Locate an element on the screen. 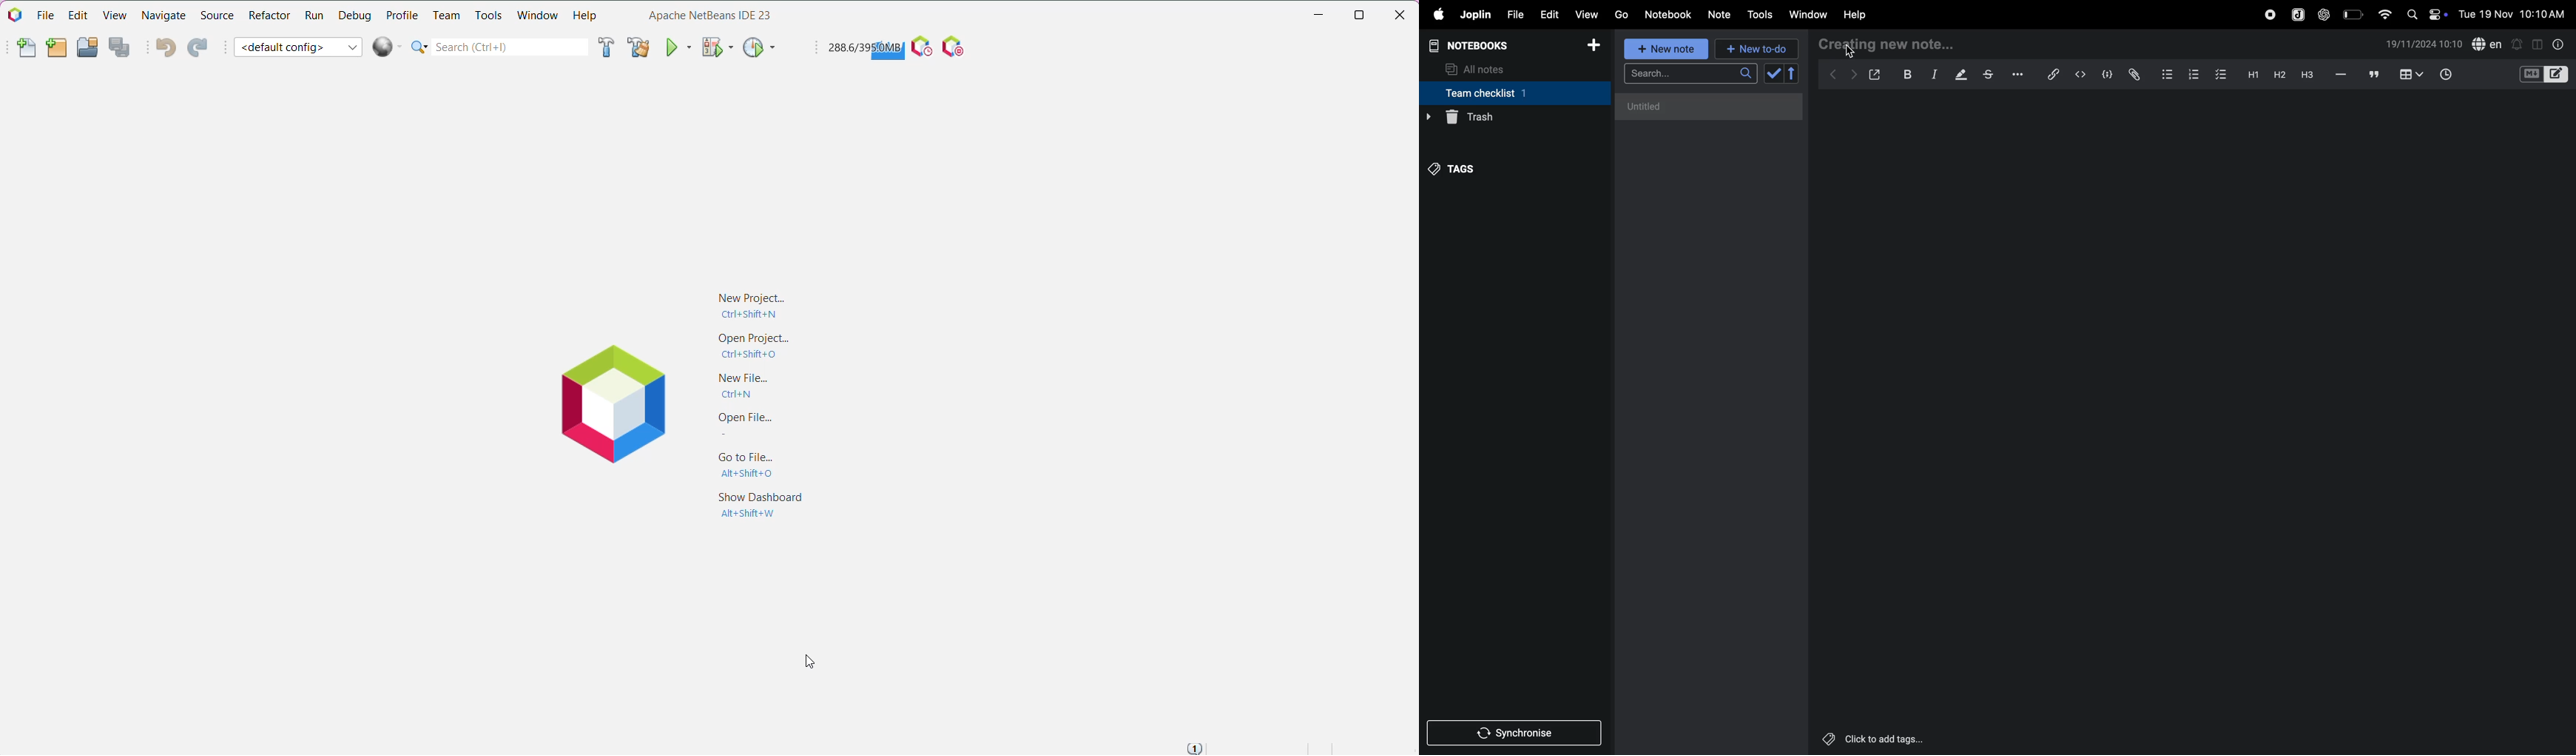  open window is located at coordinates (1875, 72).